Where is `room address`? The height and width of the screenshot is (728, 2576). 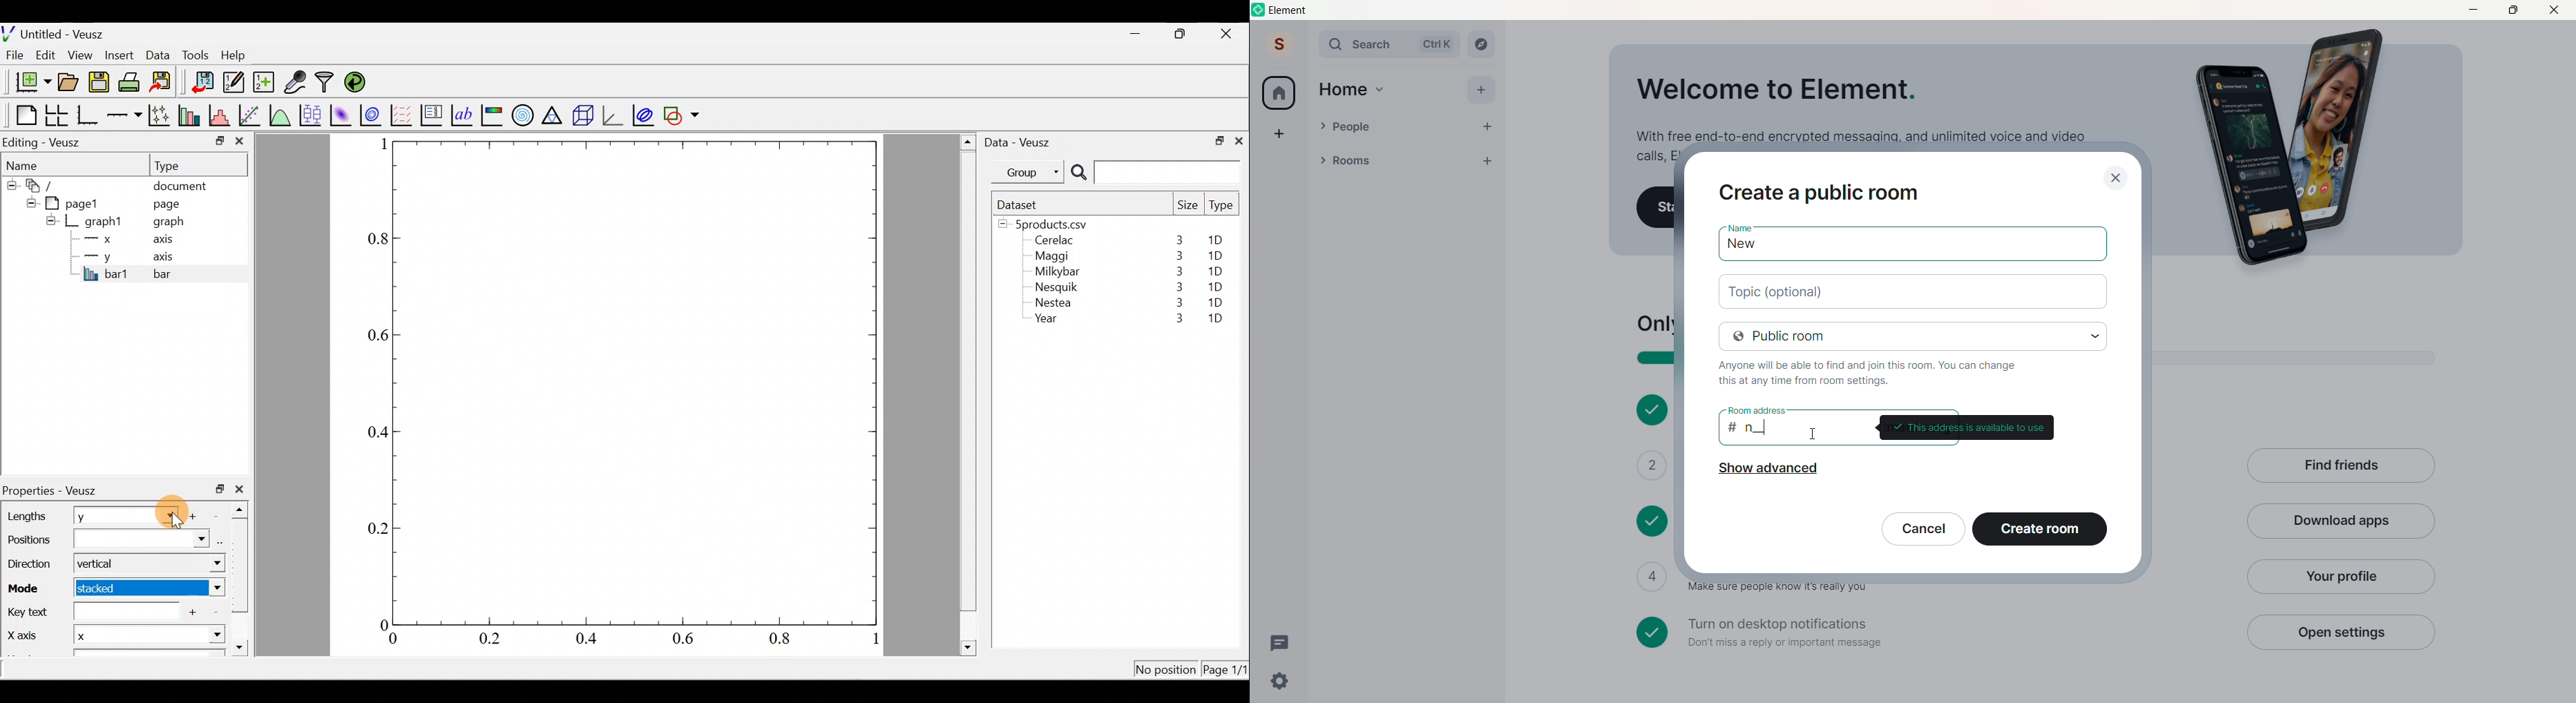
room address is located at coordinates (1755, 410).